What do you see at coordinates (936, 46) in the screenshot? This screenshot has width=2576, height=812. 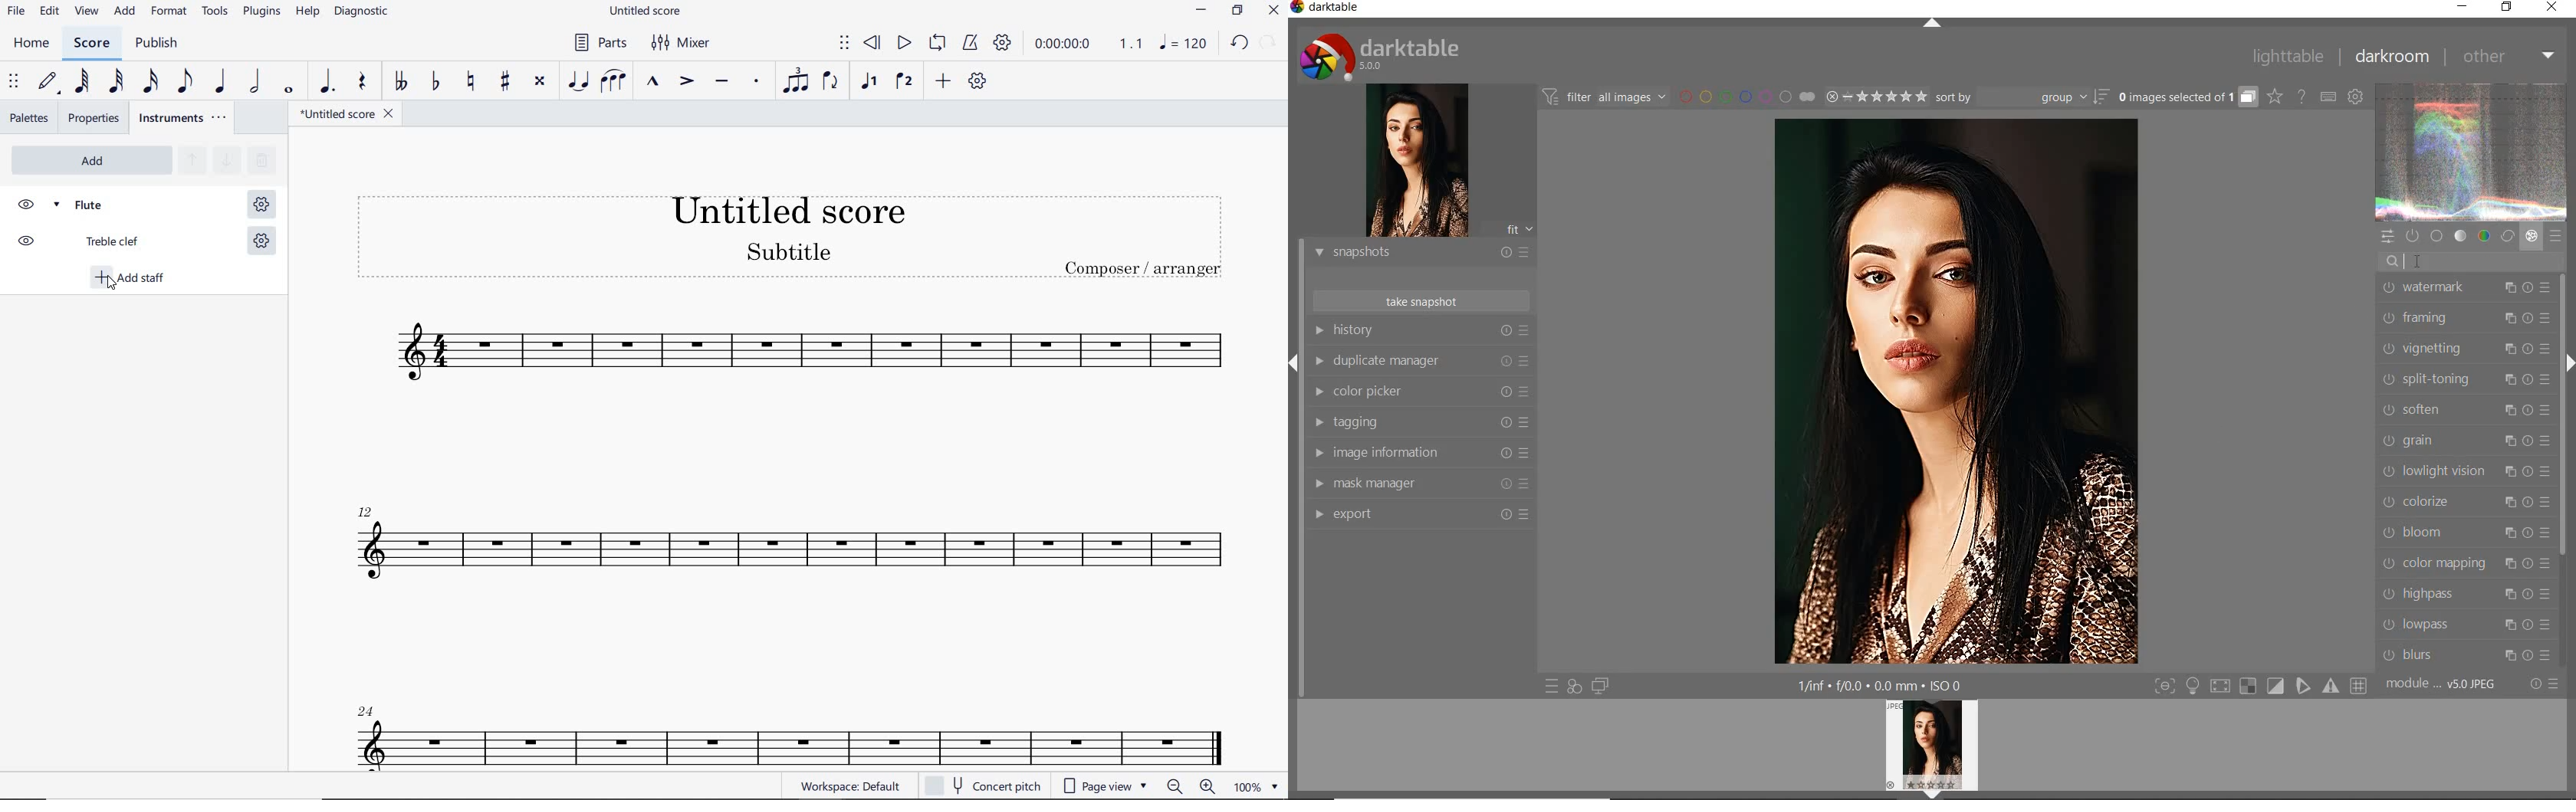 I see `LOOP PLAYBACK` at bounding box center [936, 46].